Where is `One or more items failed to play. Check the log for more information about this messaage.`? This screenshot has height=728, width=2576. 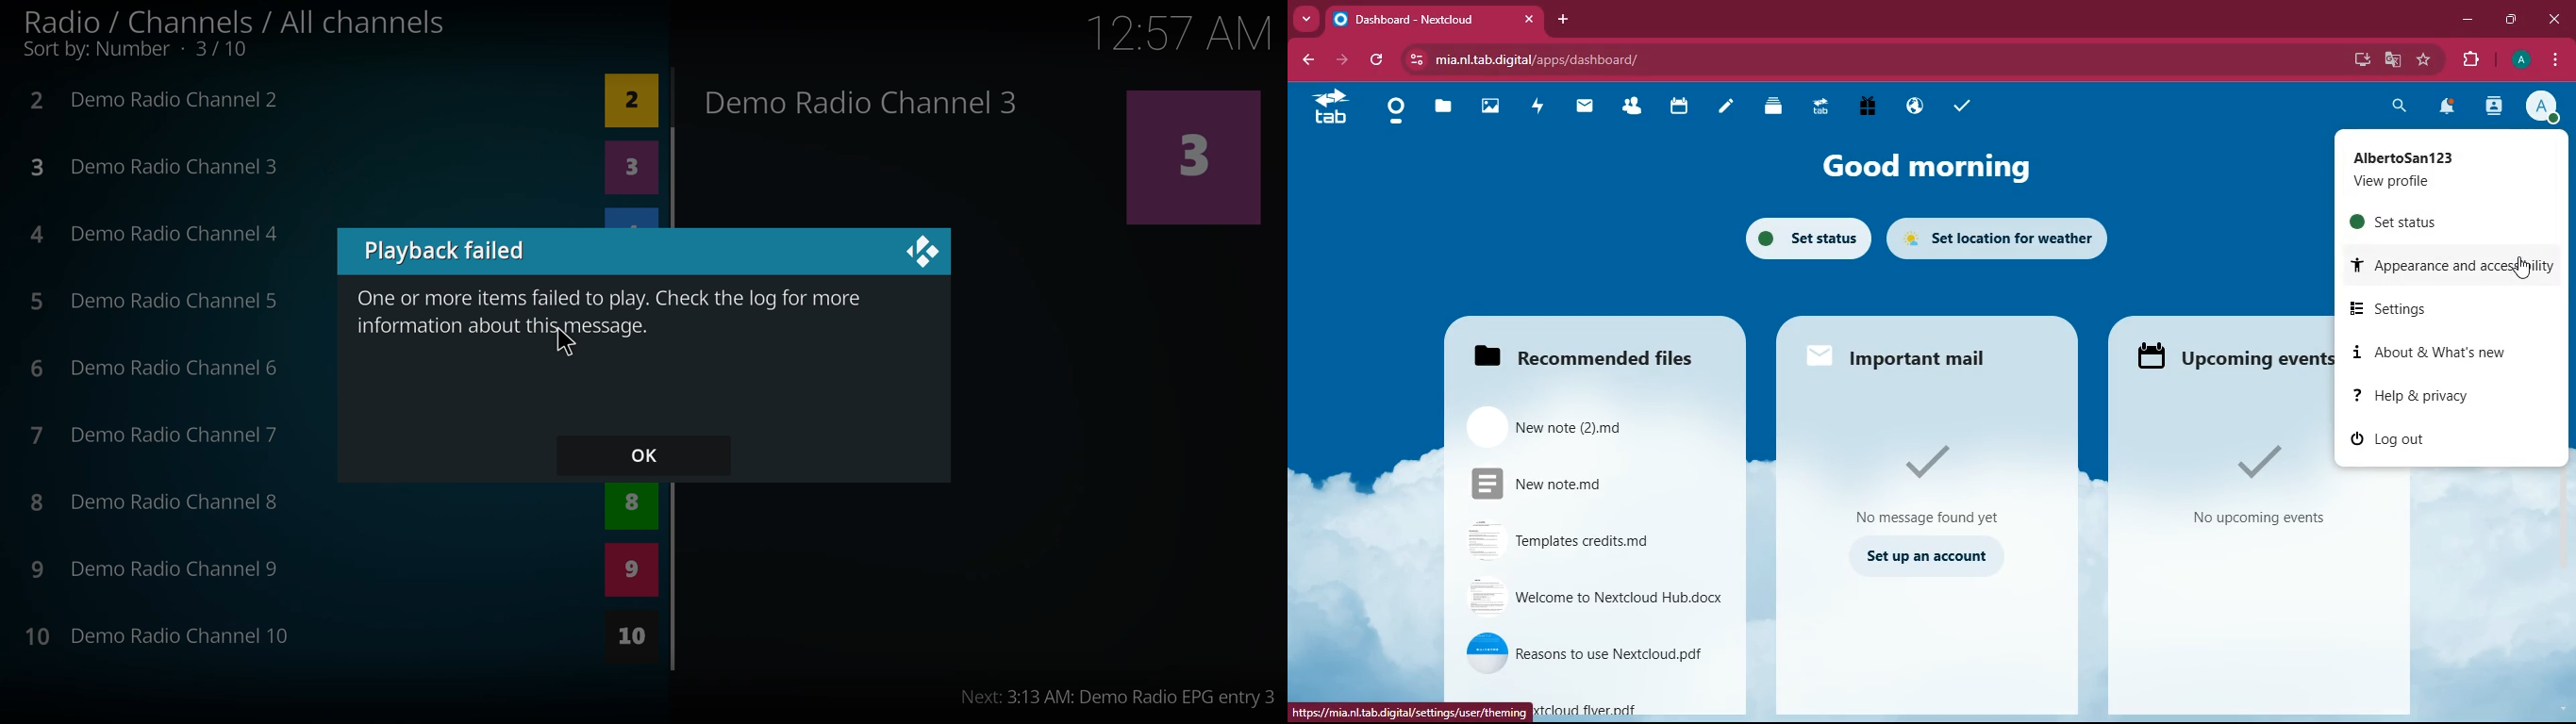
One or more items failed to play. Check the log for more information about this messaage. is located at coordinates (604, 312).